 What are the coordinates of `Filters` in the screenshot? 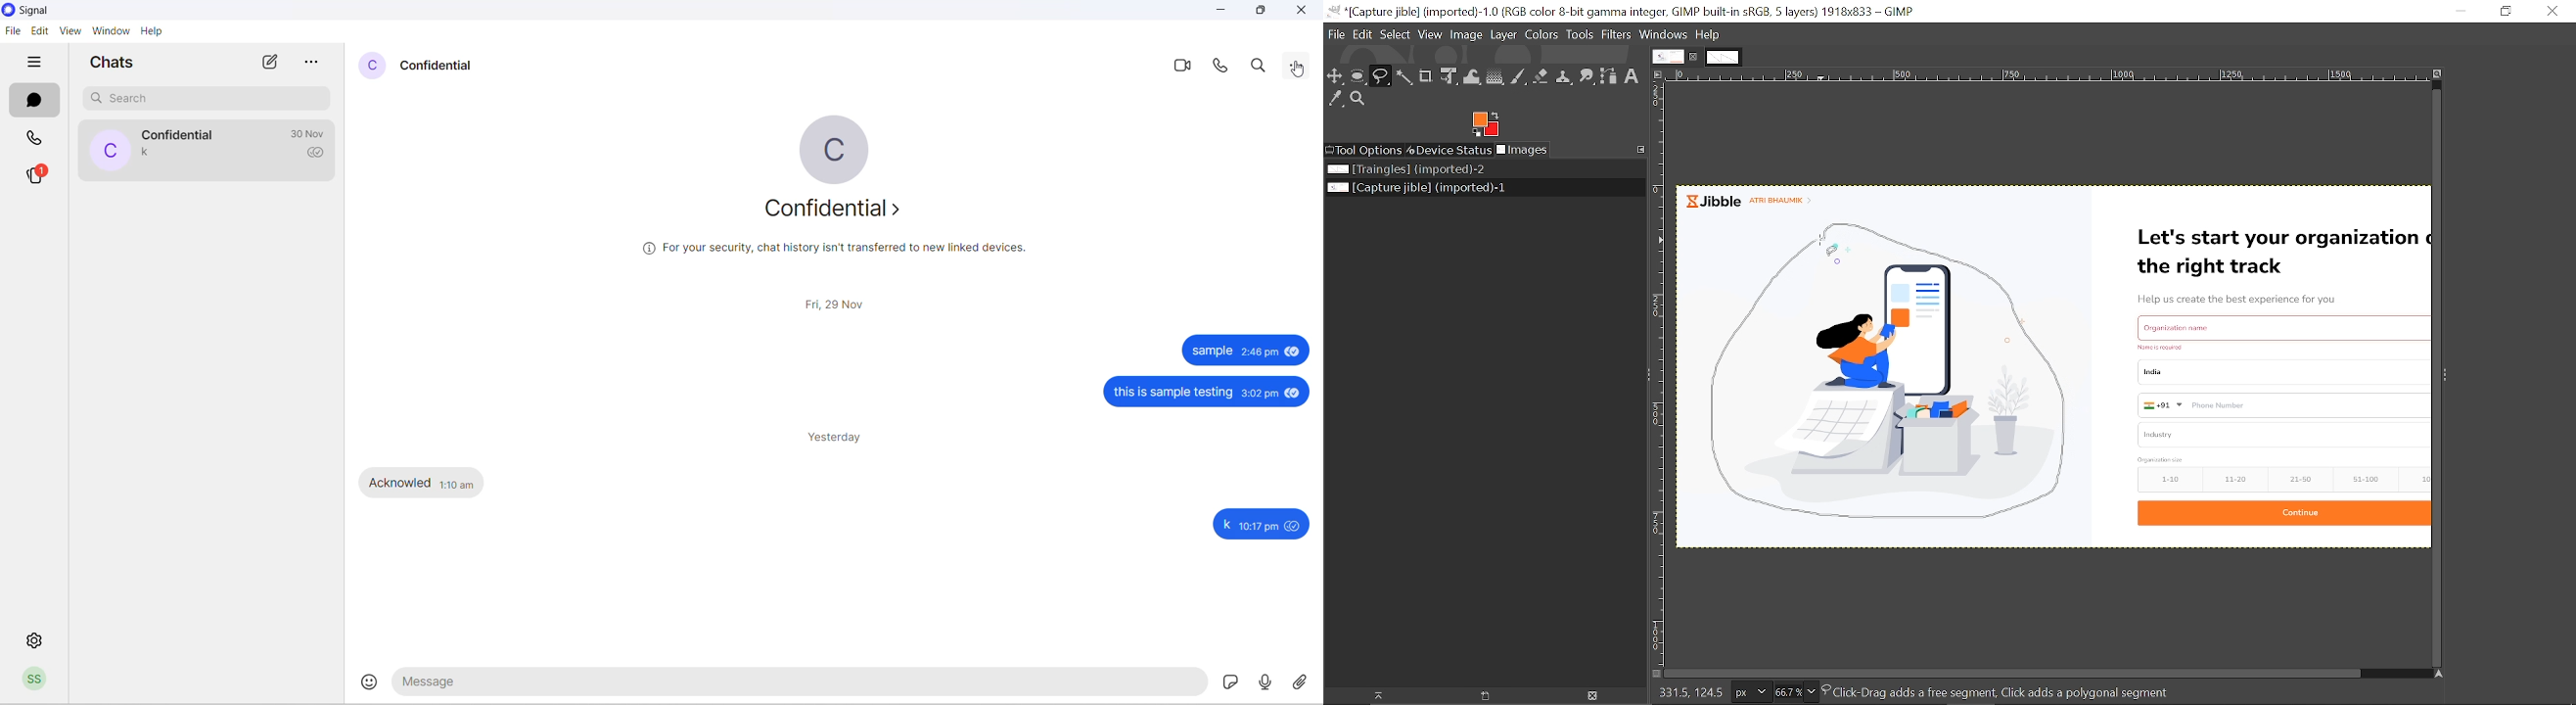 It's located at (1618, 36).